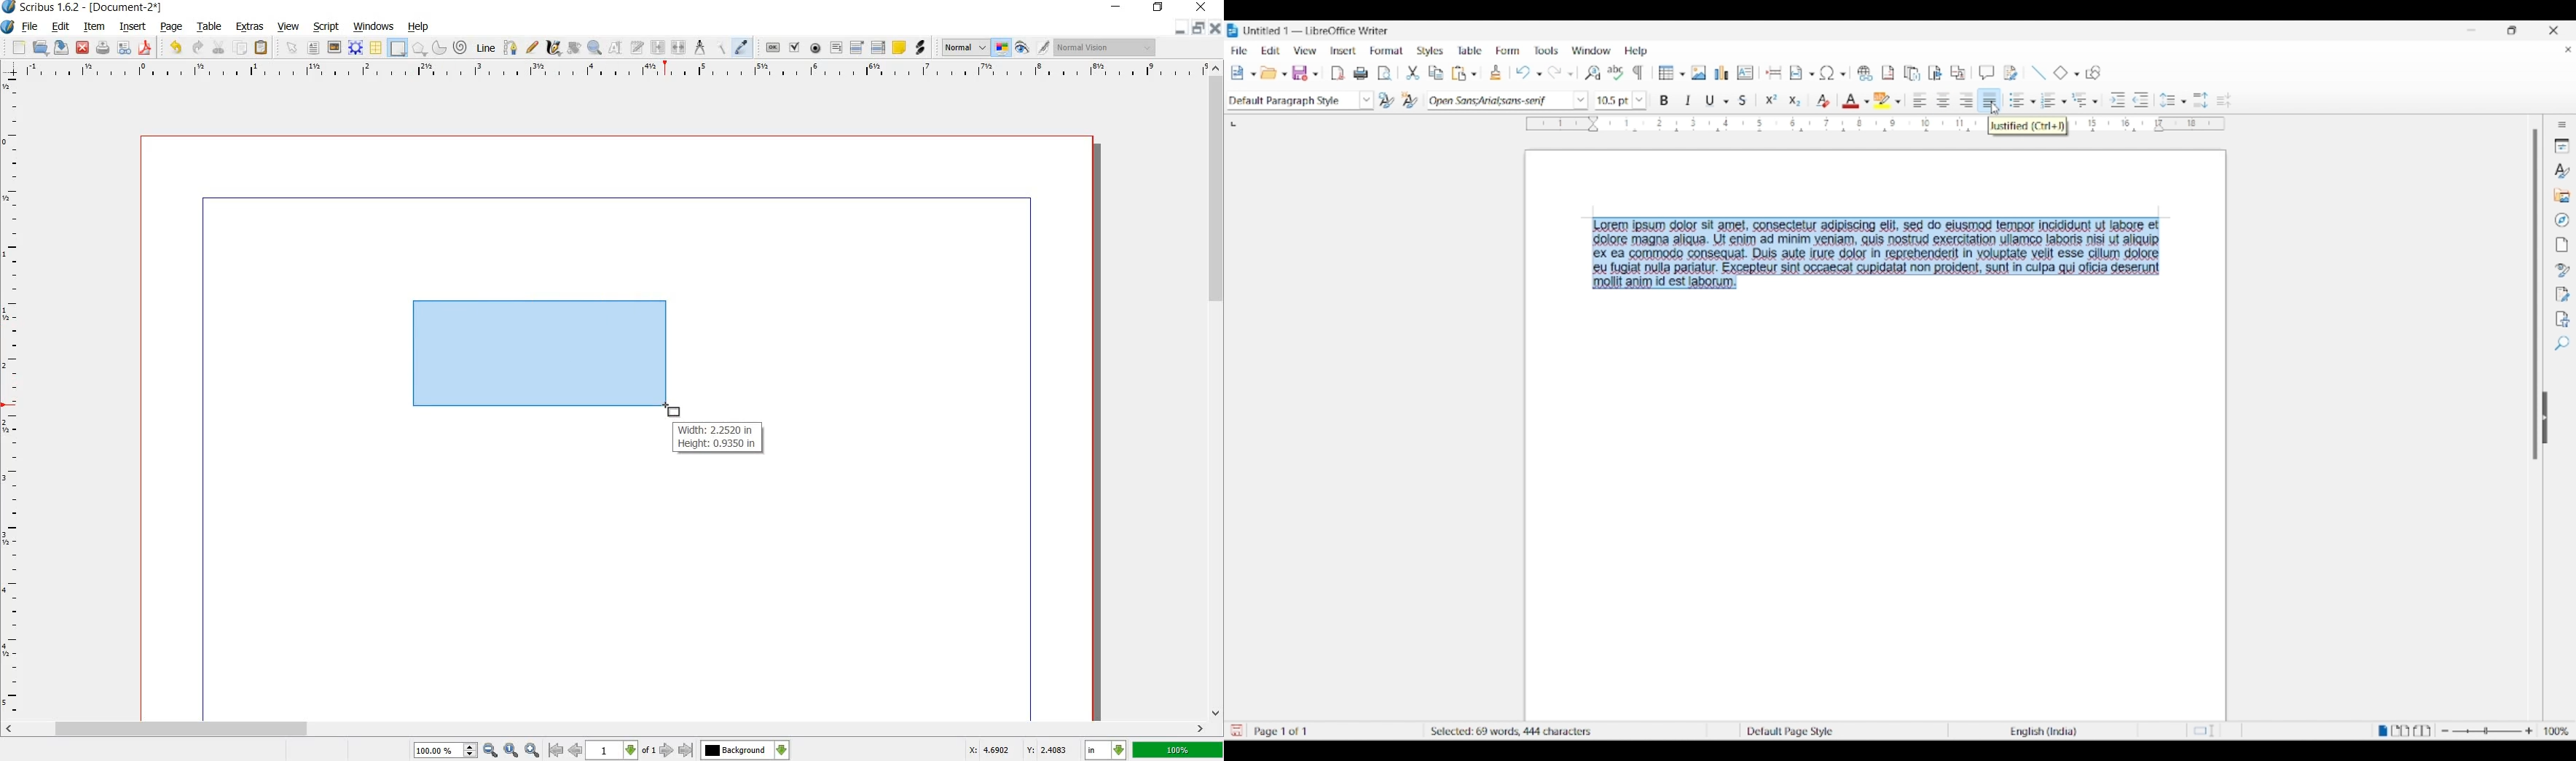 Image resolution: width=2576 pixels, height=784 pixels. Describe the element at coordinates (2561, 245) in the screenshot. I see `Page` at that location.